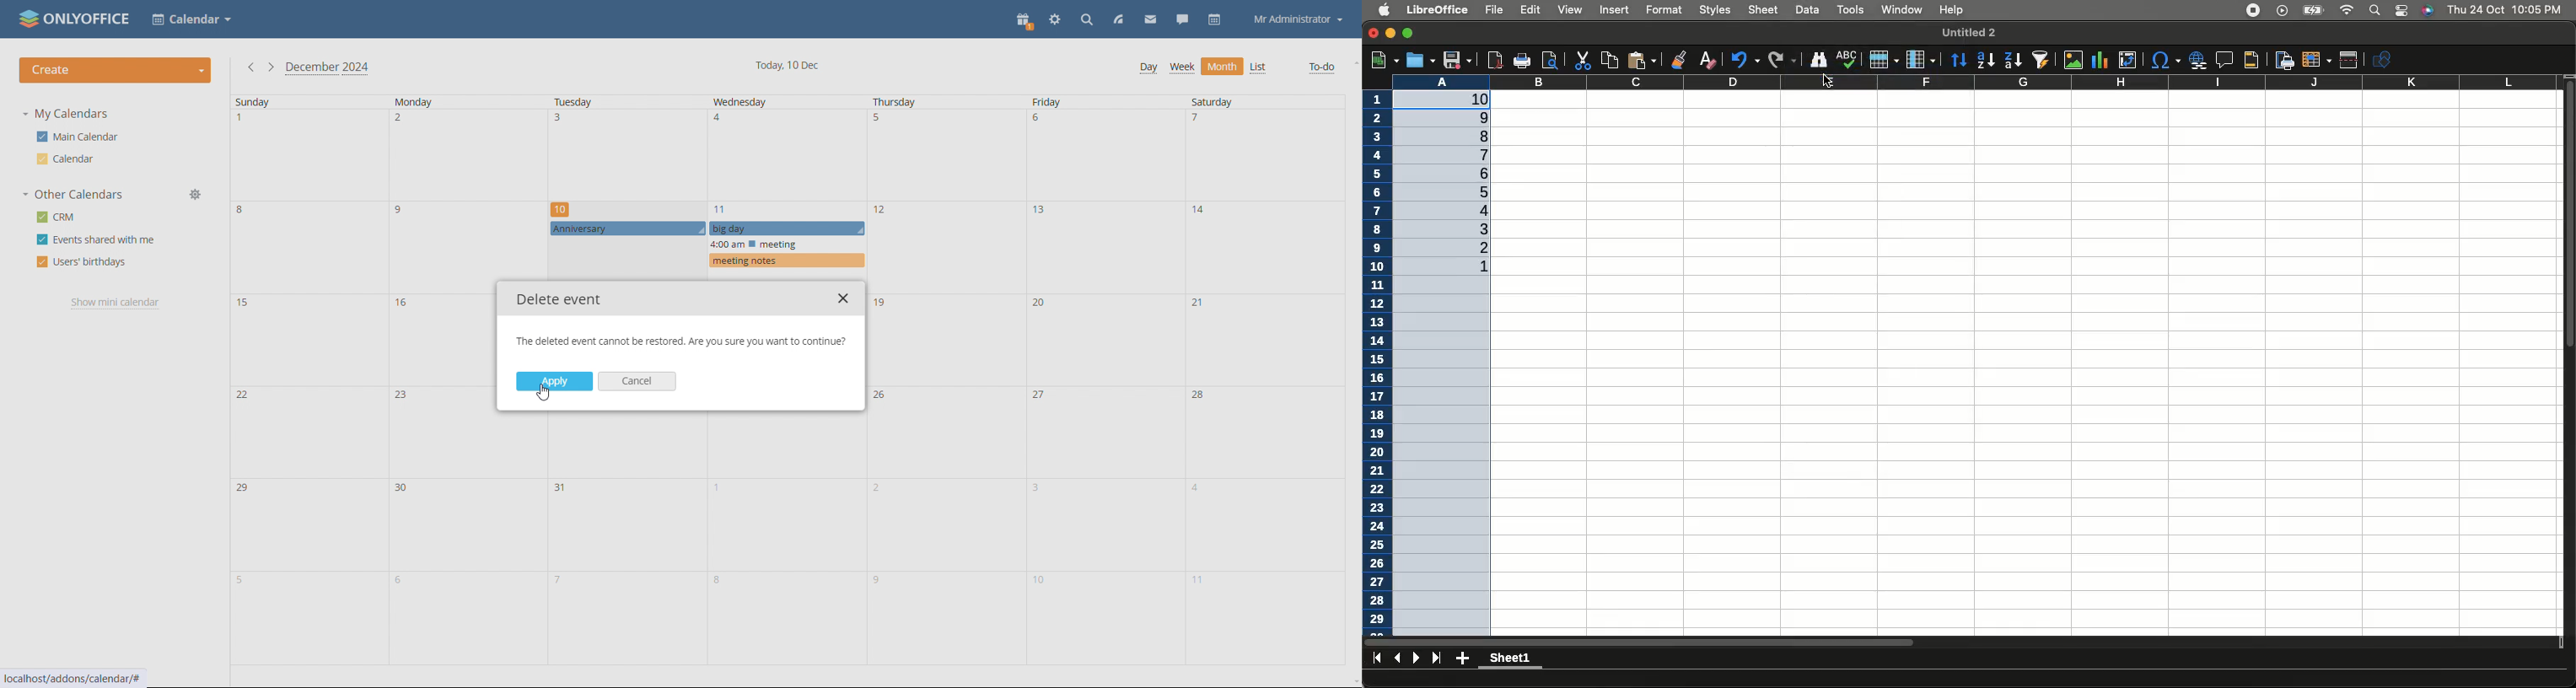 Image resolution: width=2576 pixels, height=700 pixels. What do you see at coordinates (787, 65) in the screenshot?
I see `current date` at bounding box center [787, 65].